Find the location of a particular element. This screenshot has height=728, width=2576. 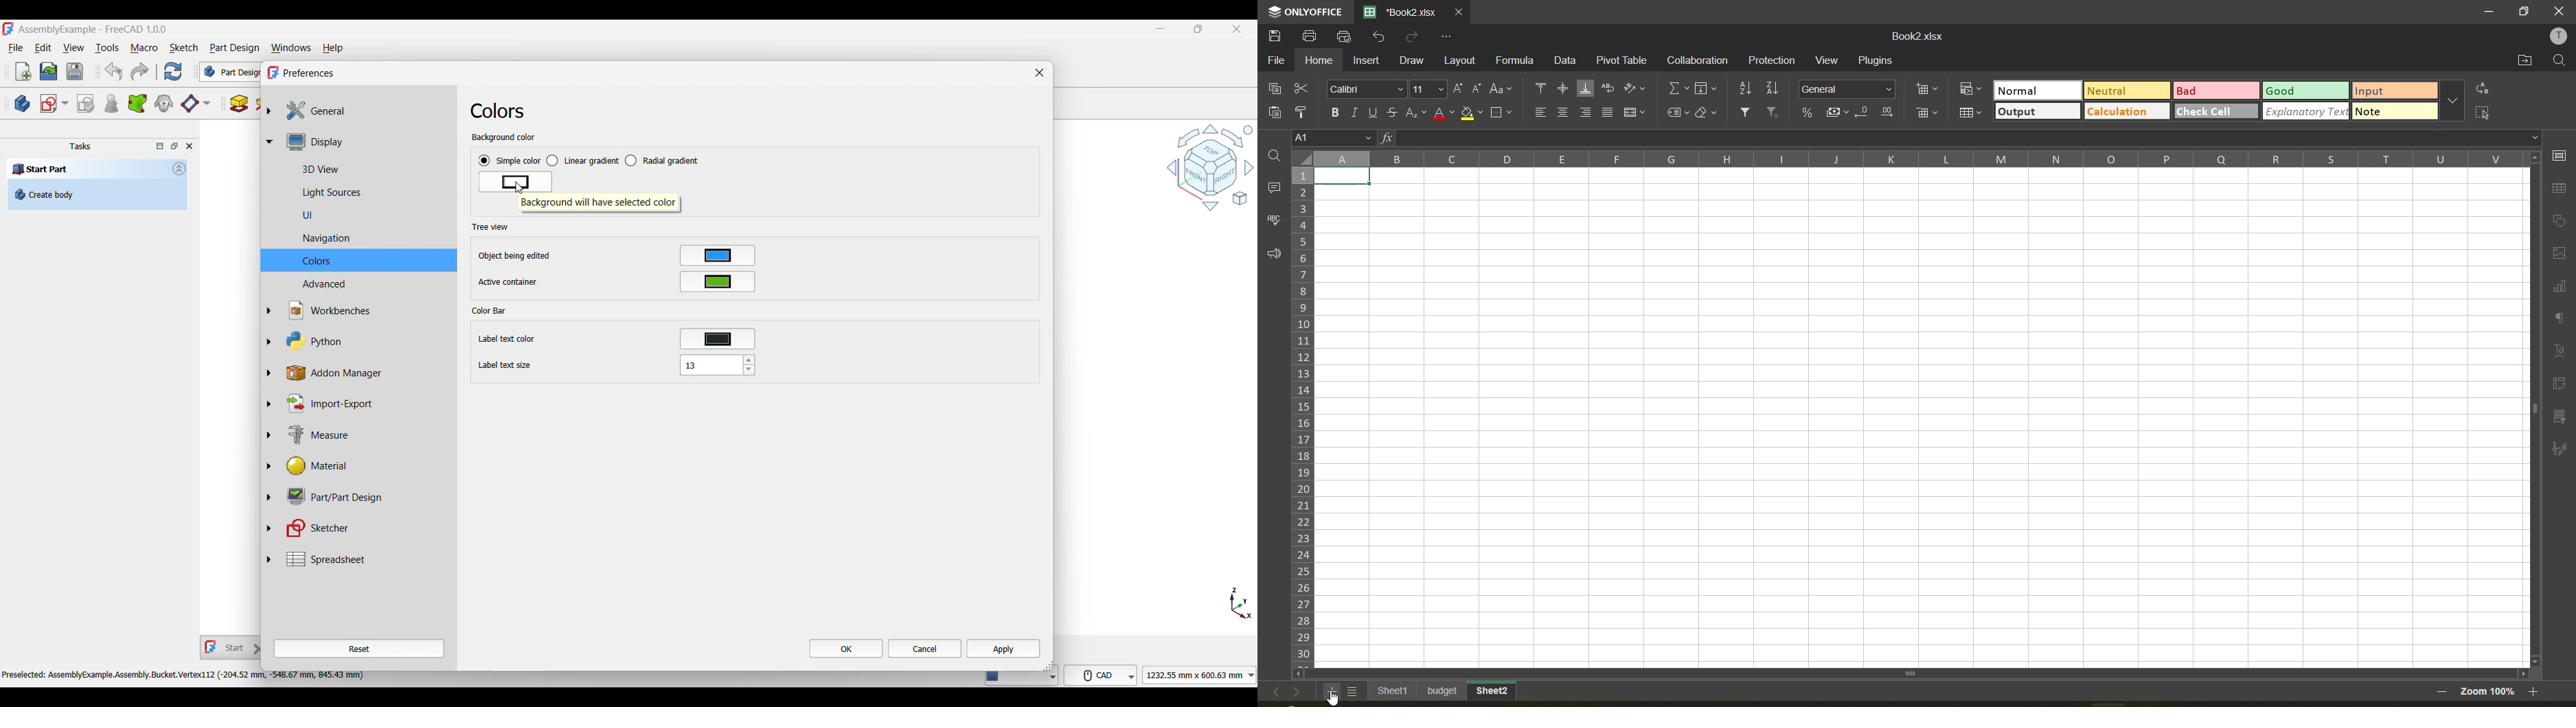

check cell is located at coordinates (2215, 111).